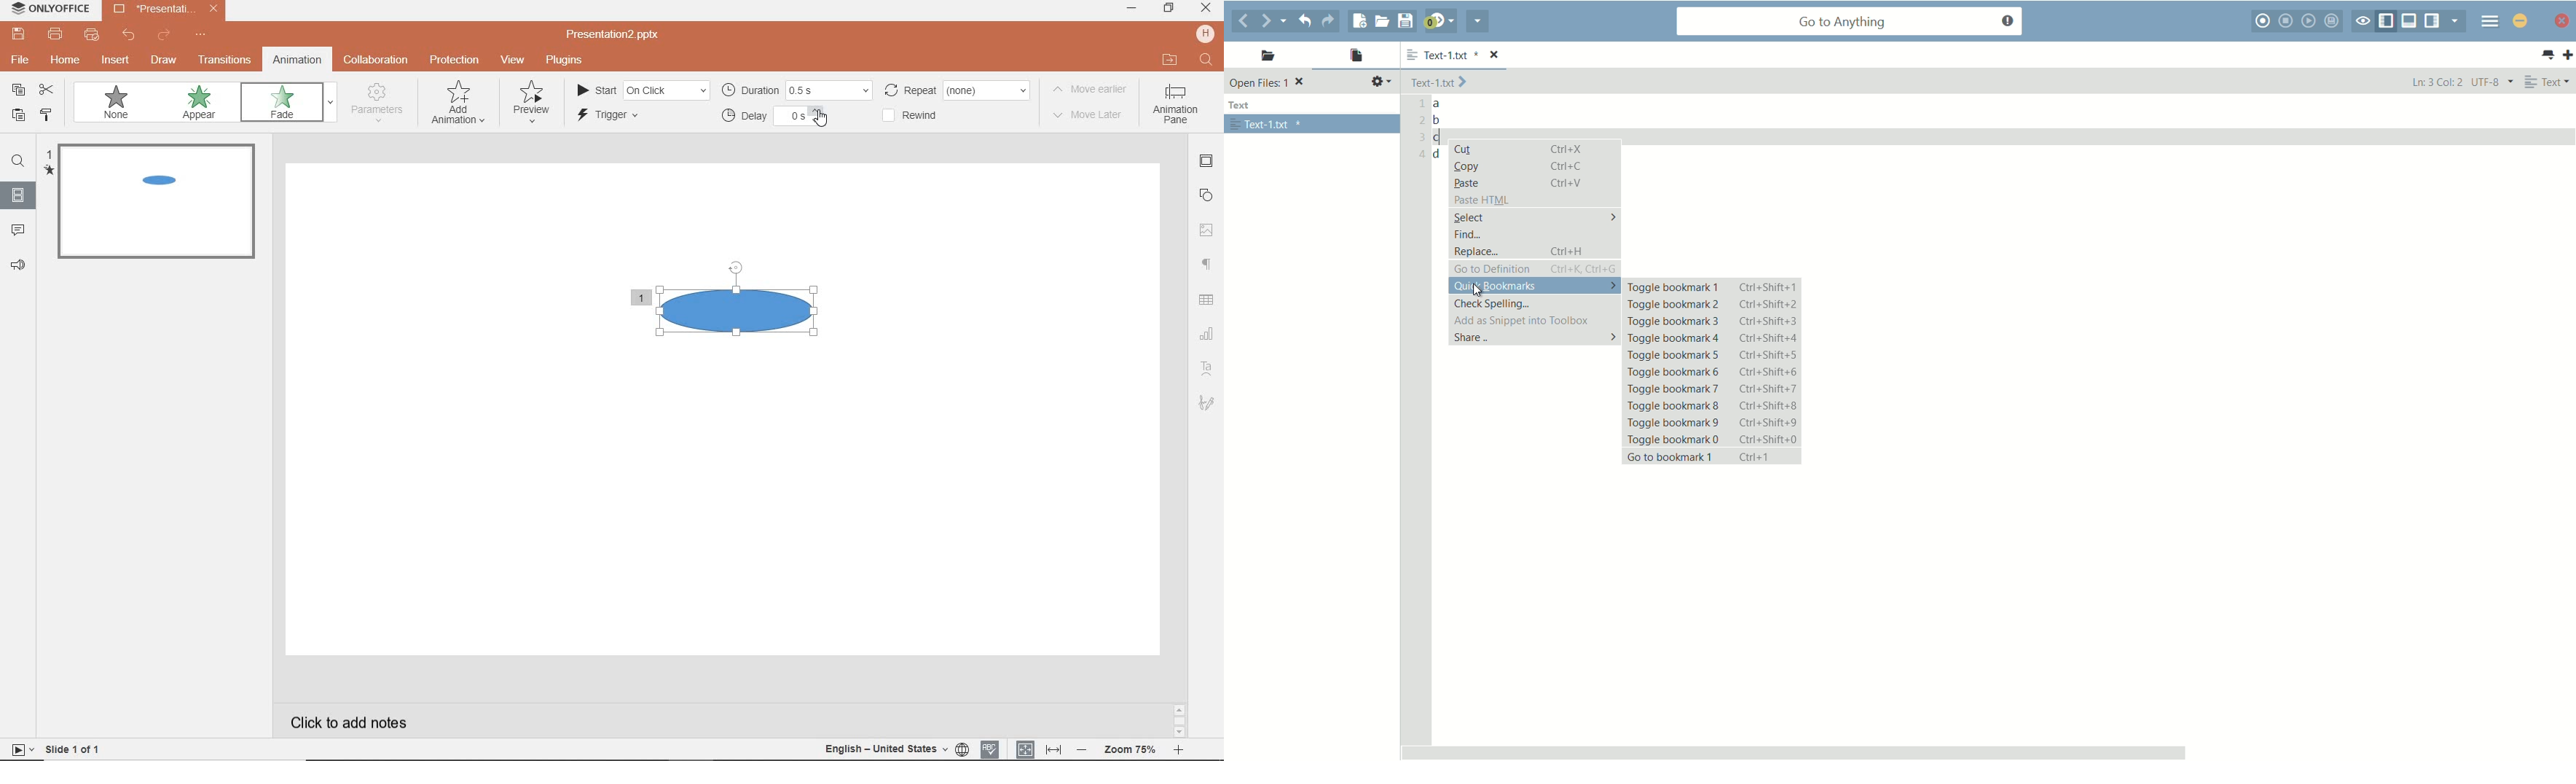  I want to click on table, so click(1206, 299).